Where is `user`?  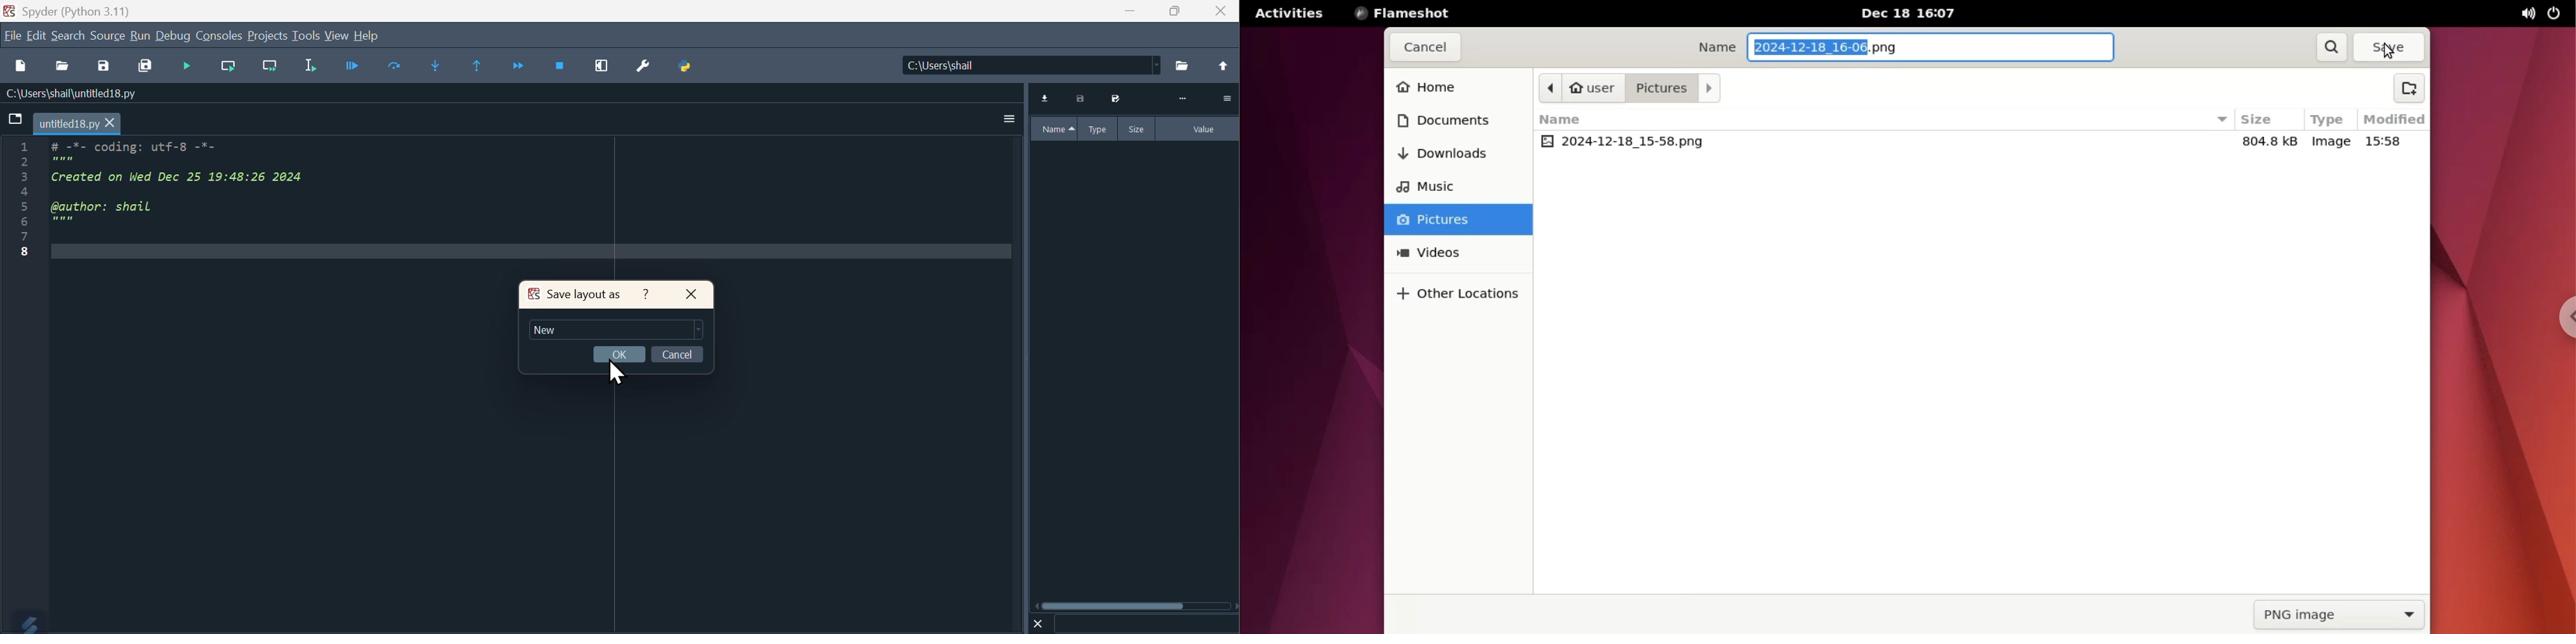
user is located at coordinates (1596, 87).